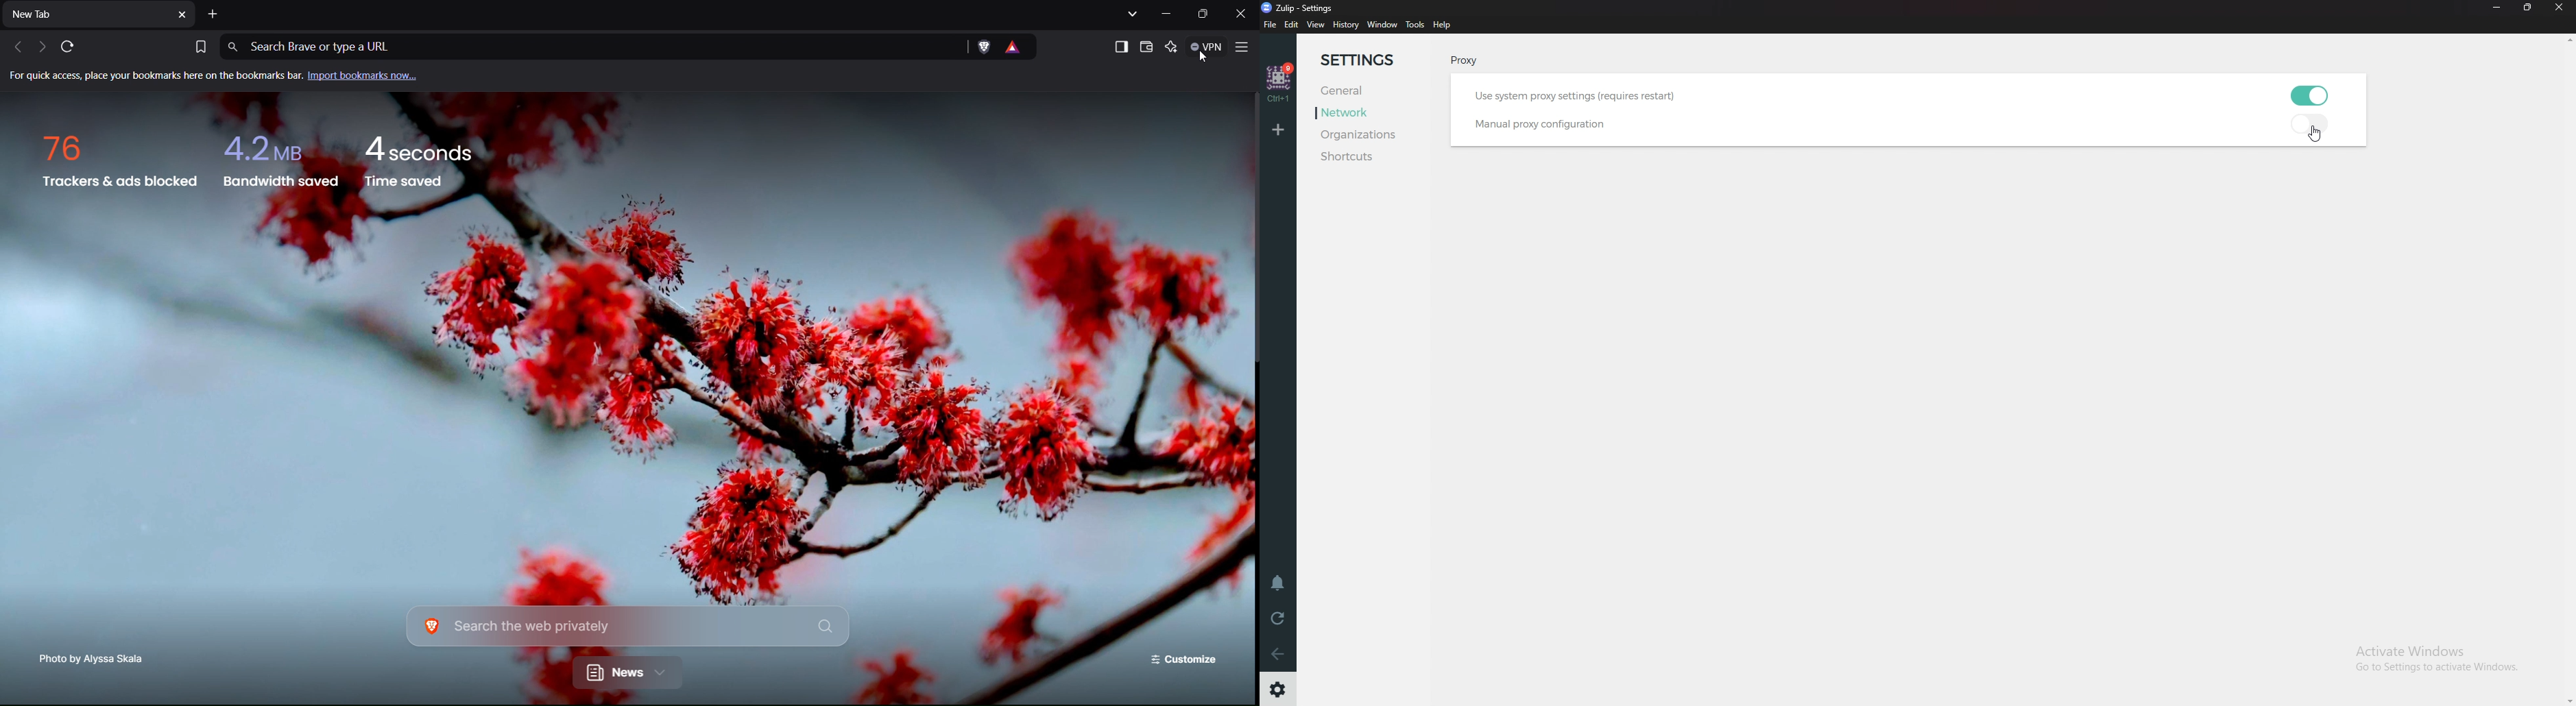 Image resolution: width=2576 pixels, height=728 pixels. Describe the element at coordinates (1376, 136) in the screenshot. I see `Organizations` at that location.